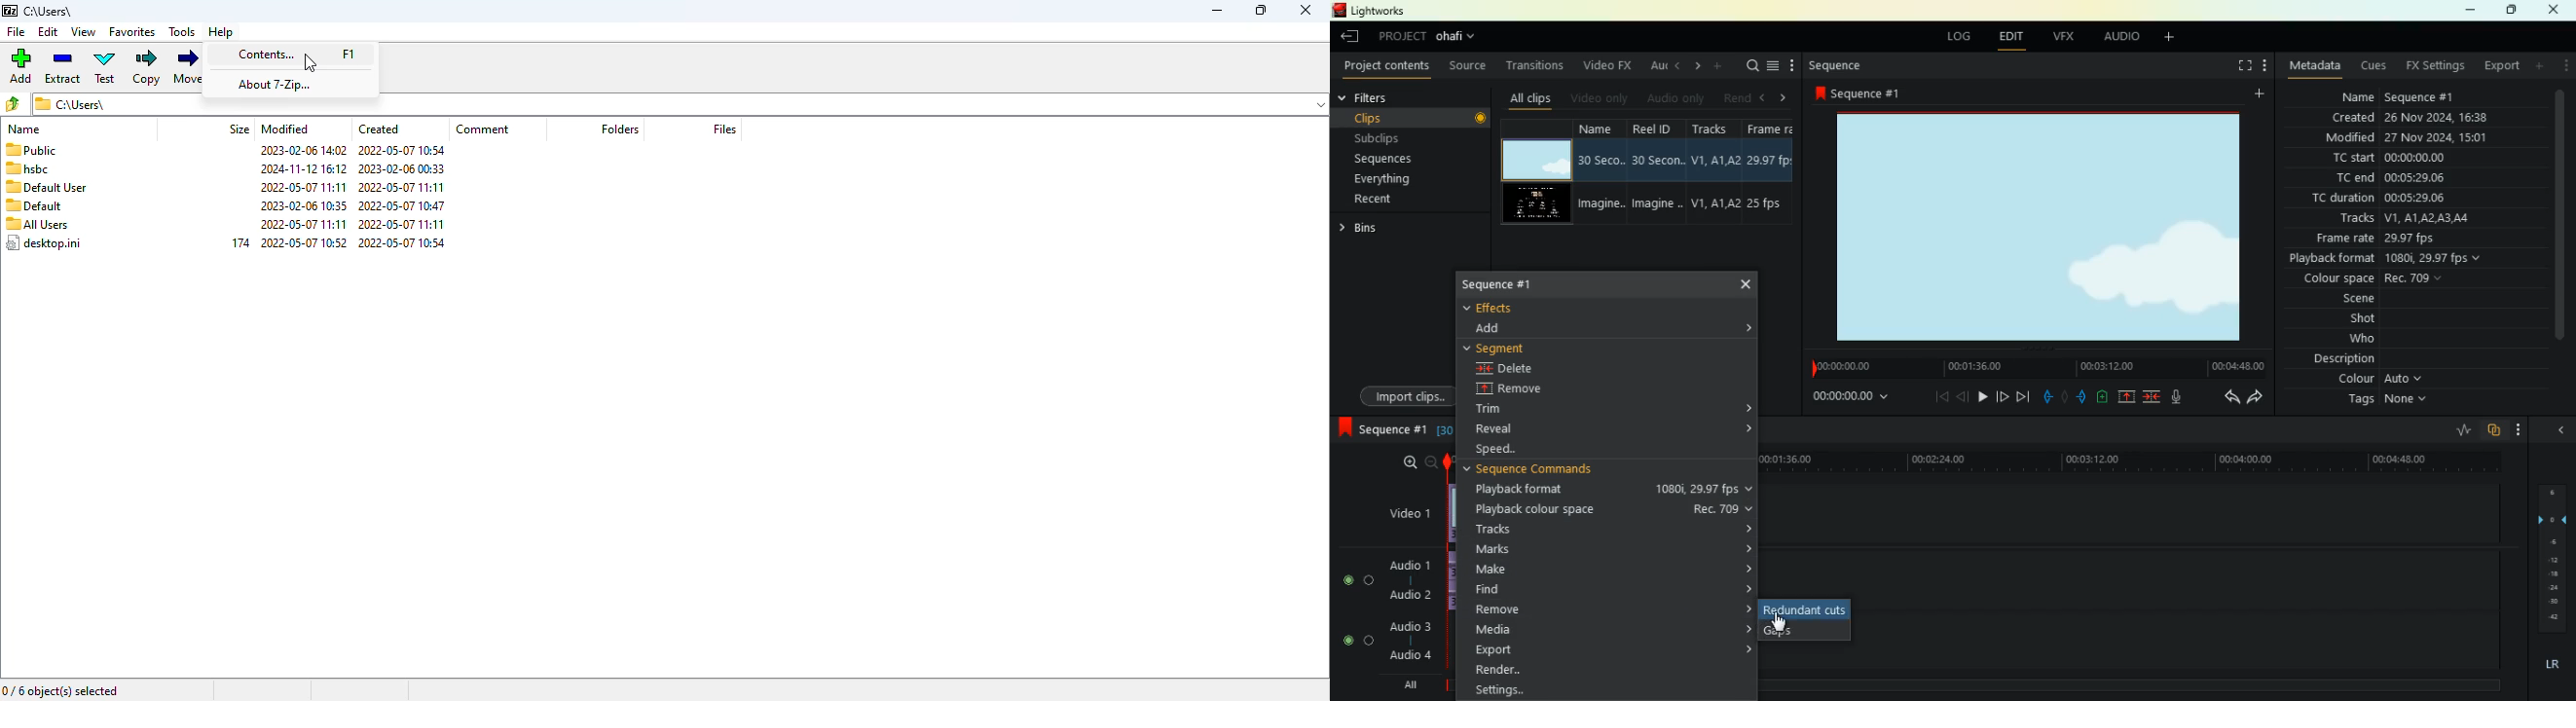 Image resolution: width=2576 pixels, height=728 pixels. I want to click on right, so click(1785, 97).